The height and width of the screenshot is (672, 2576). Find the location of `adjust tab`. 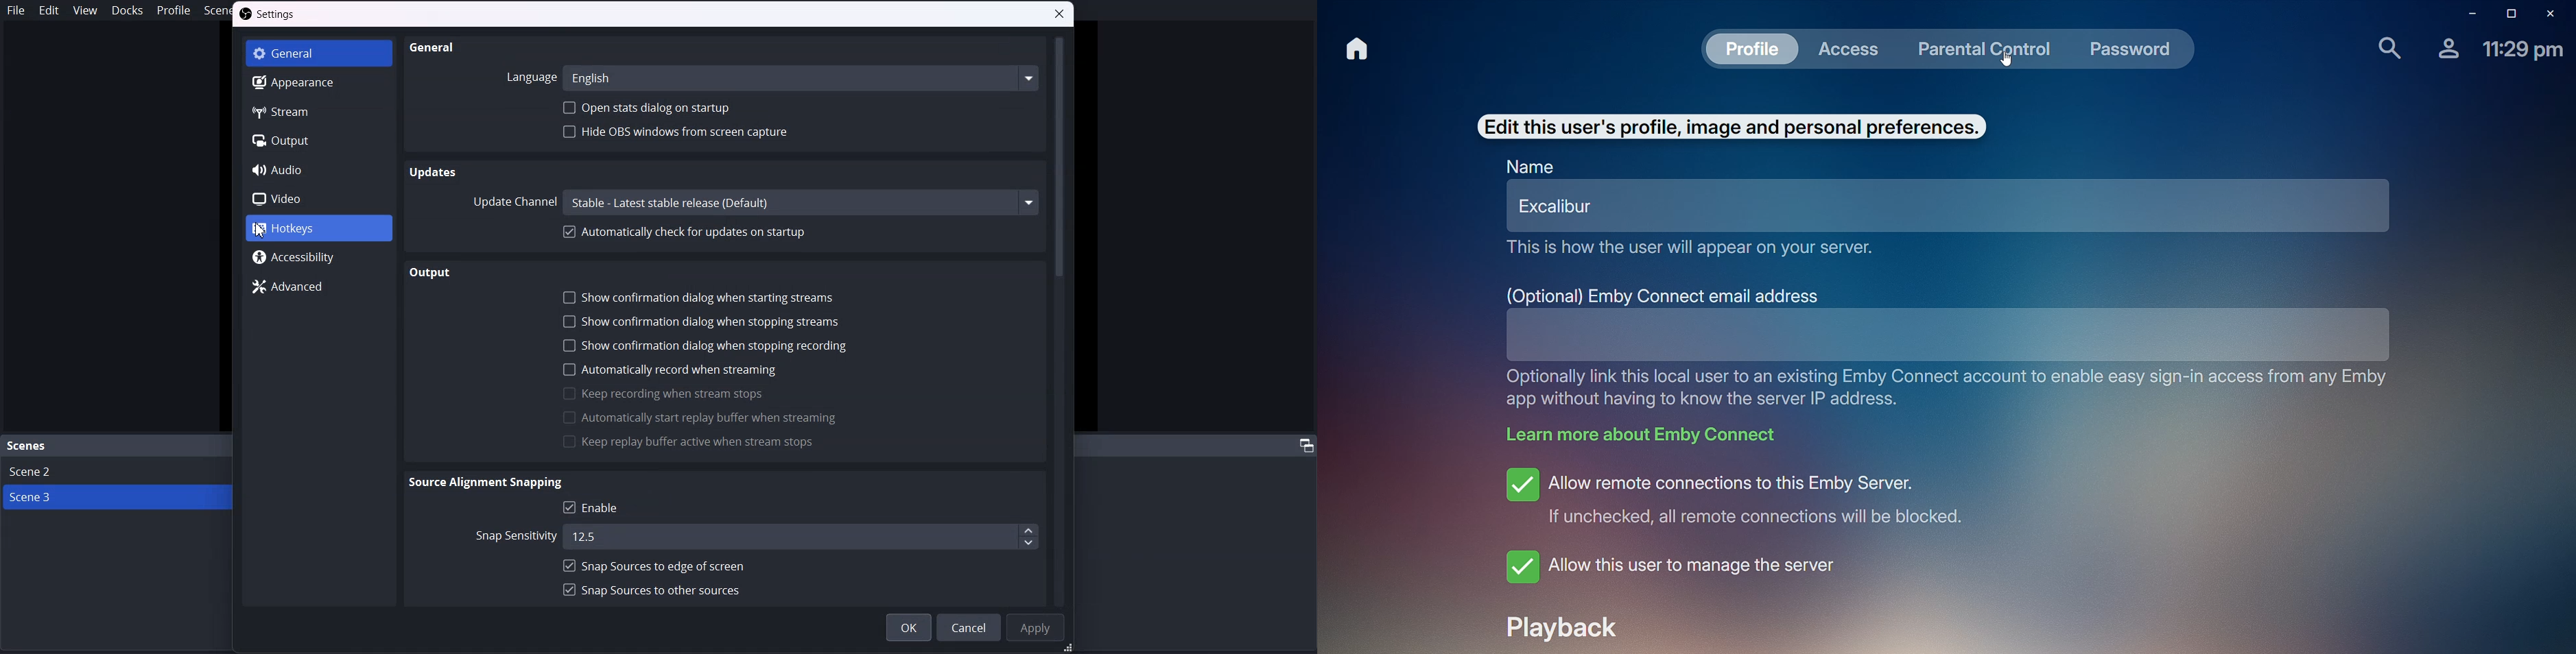

adjust tab is located at coordinates (1304, 445).